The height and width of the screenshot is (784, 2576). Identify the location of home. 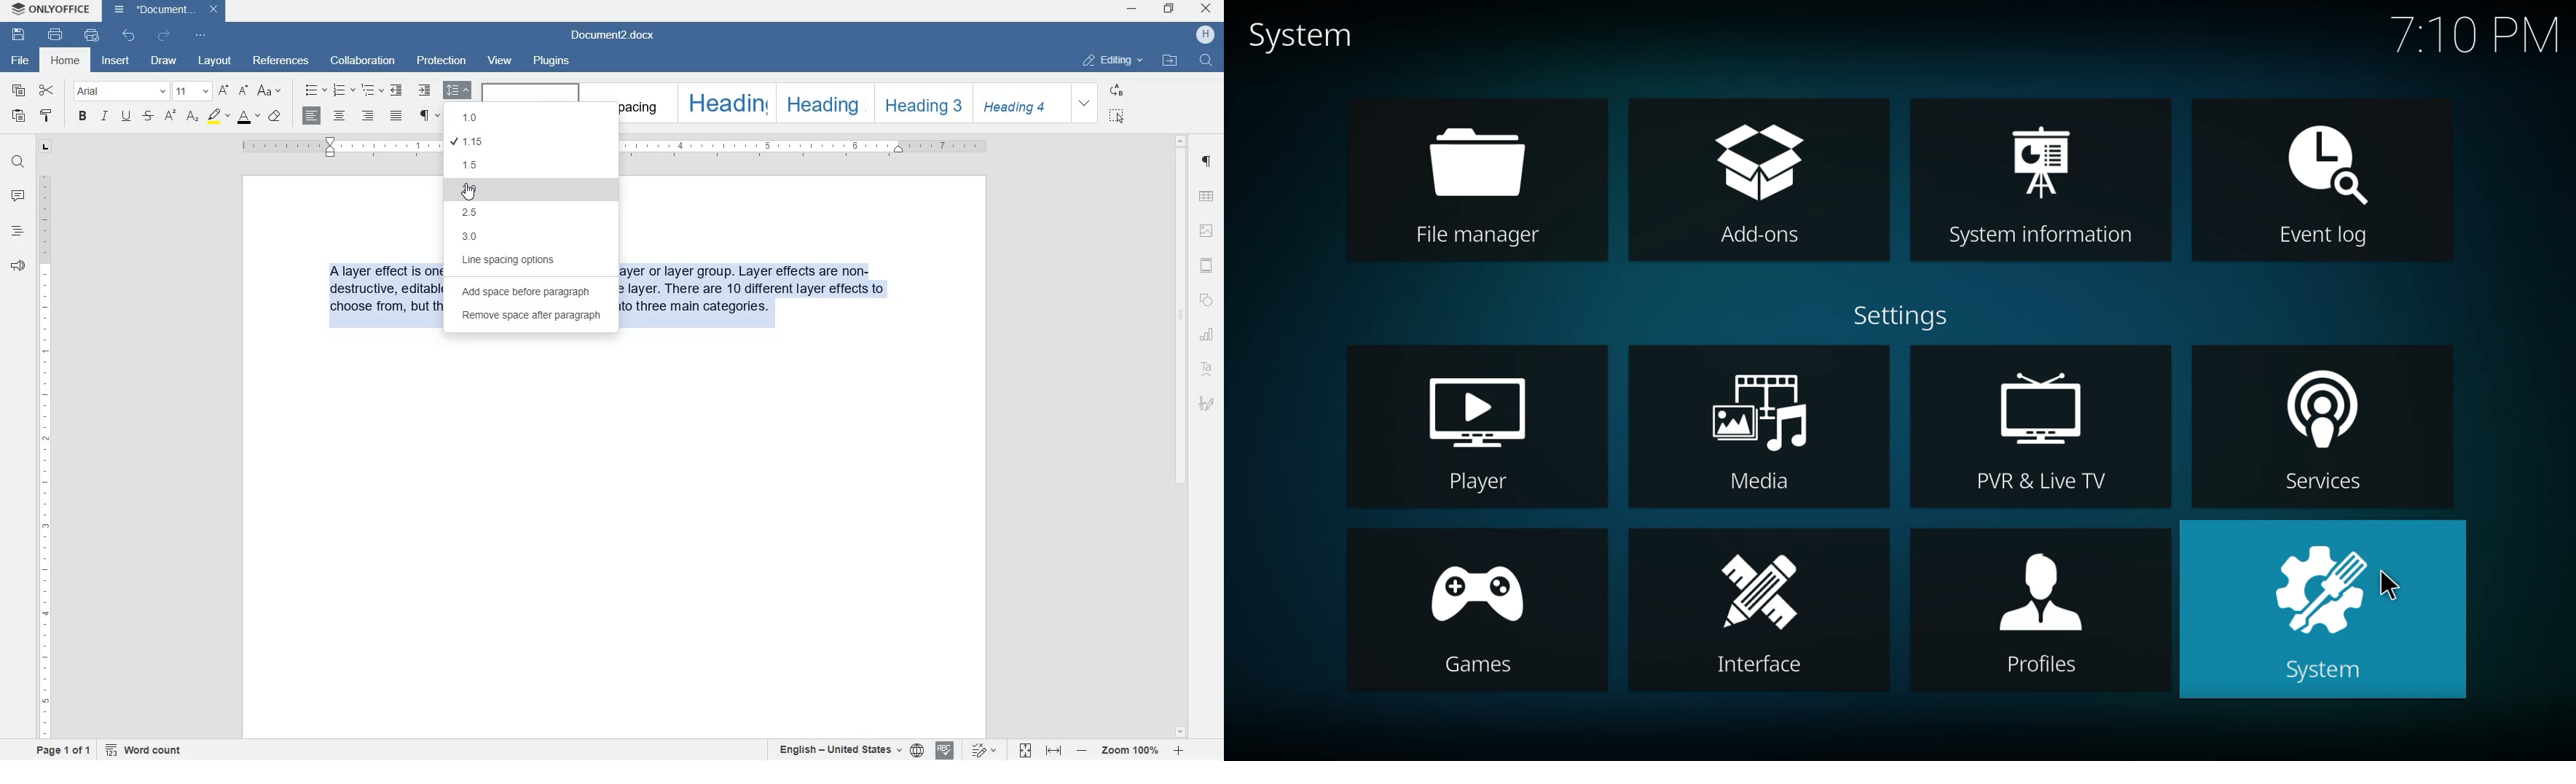
(66, 61).